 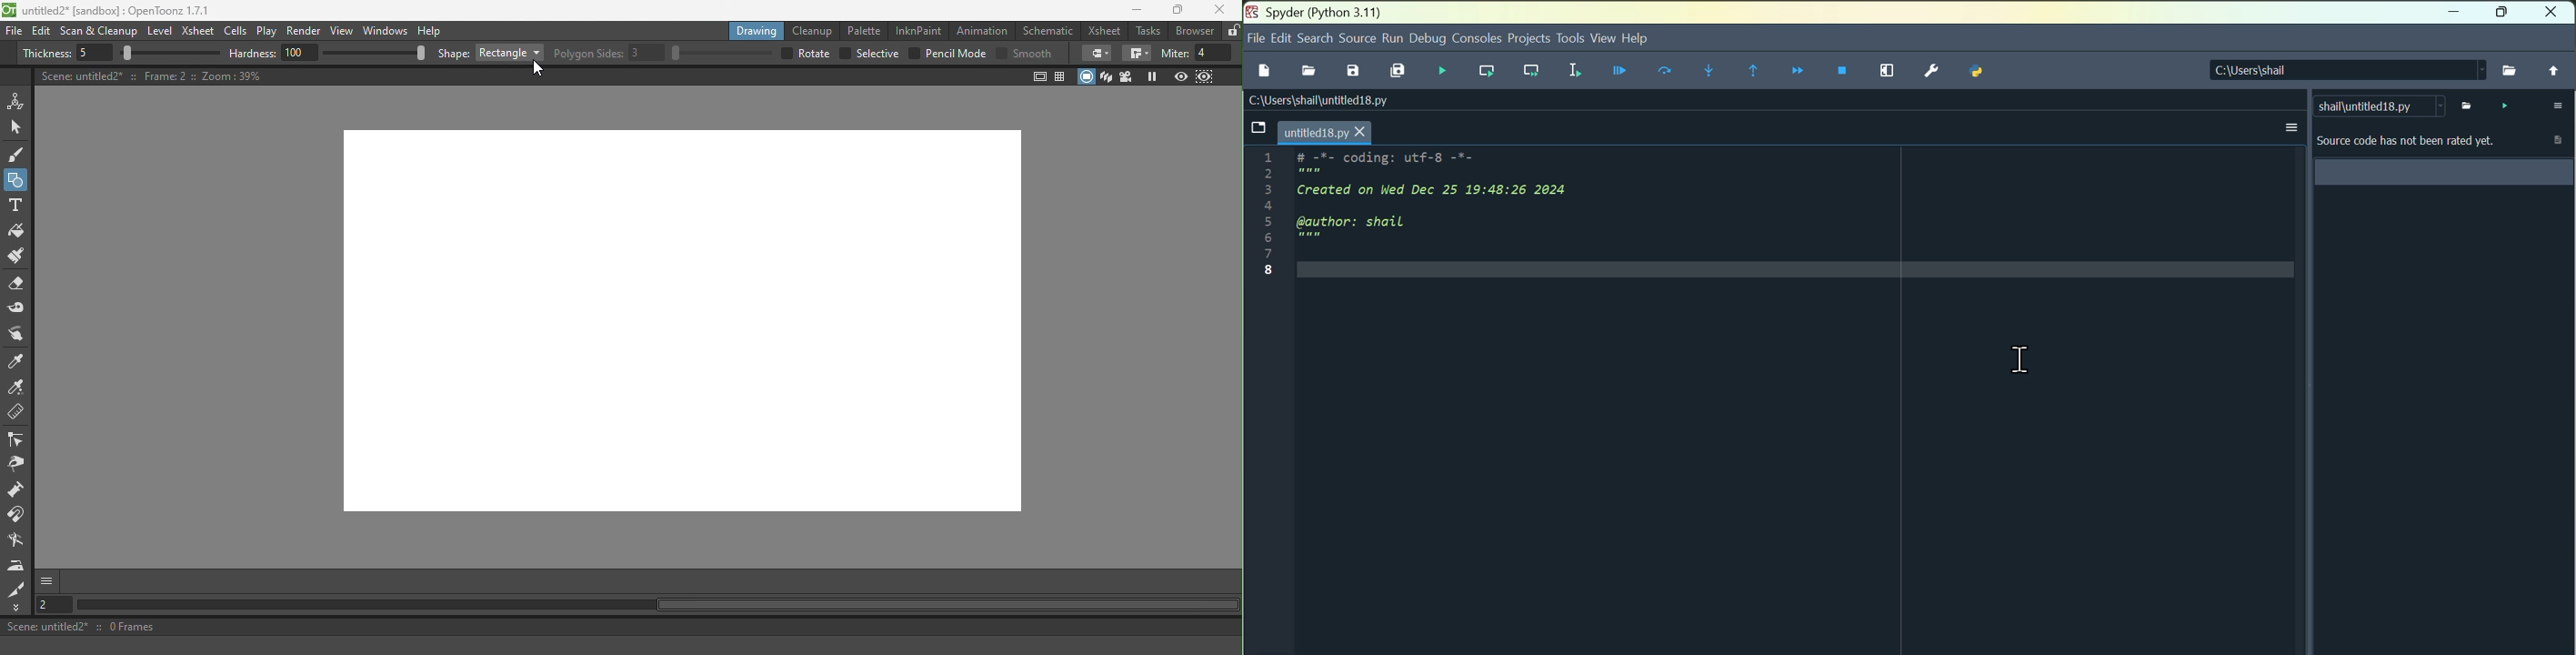 What do you see at coordinates (1532, 74) in the screenshot?
I see `Run current sale and go to the next one` at bounding box center [1532, 74].